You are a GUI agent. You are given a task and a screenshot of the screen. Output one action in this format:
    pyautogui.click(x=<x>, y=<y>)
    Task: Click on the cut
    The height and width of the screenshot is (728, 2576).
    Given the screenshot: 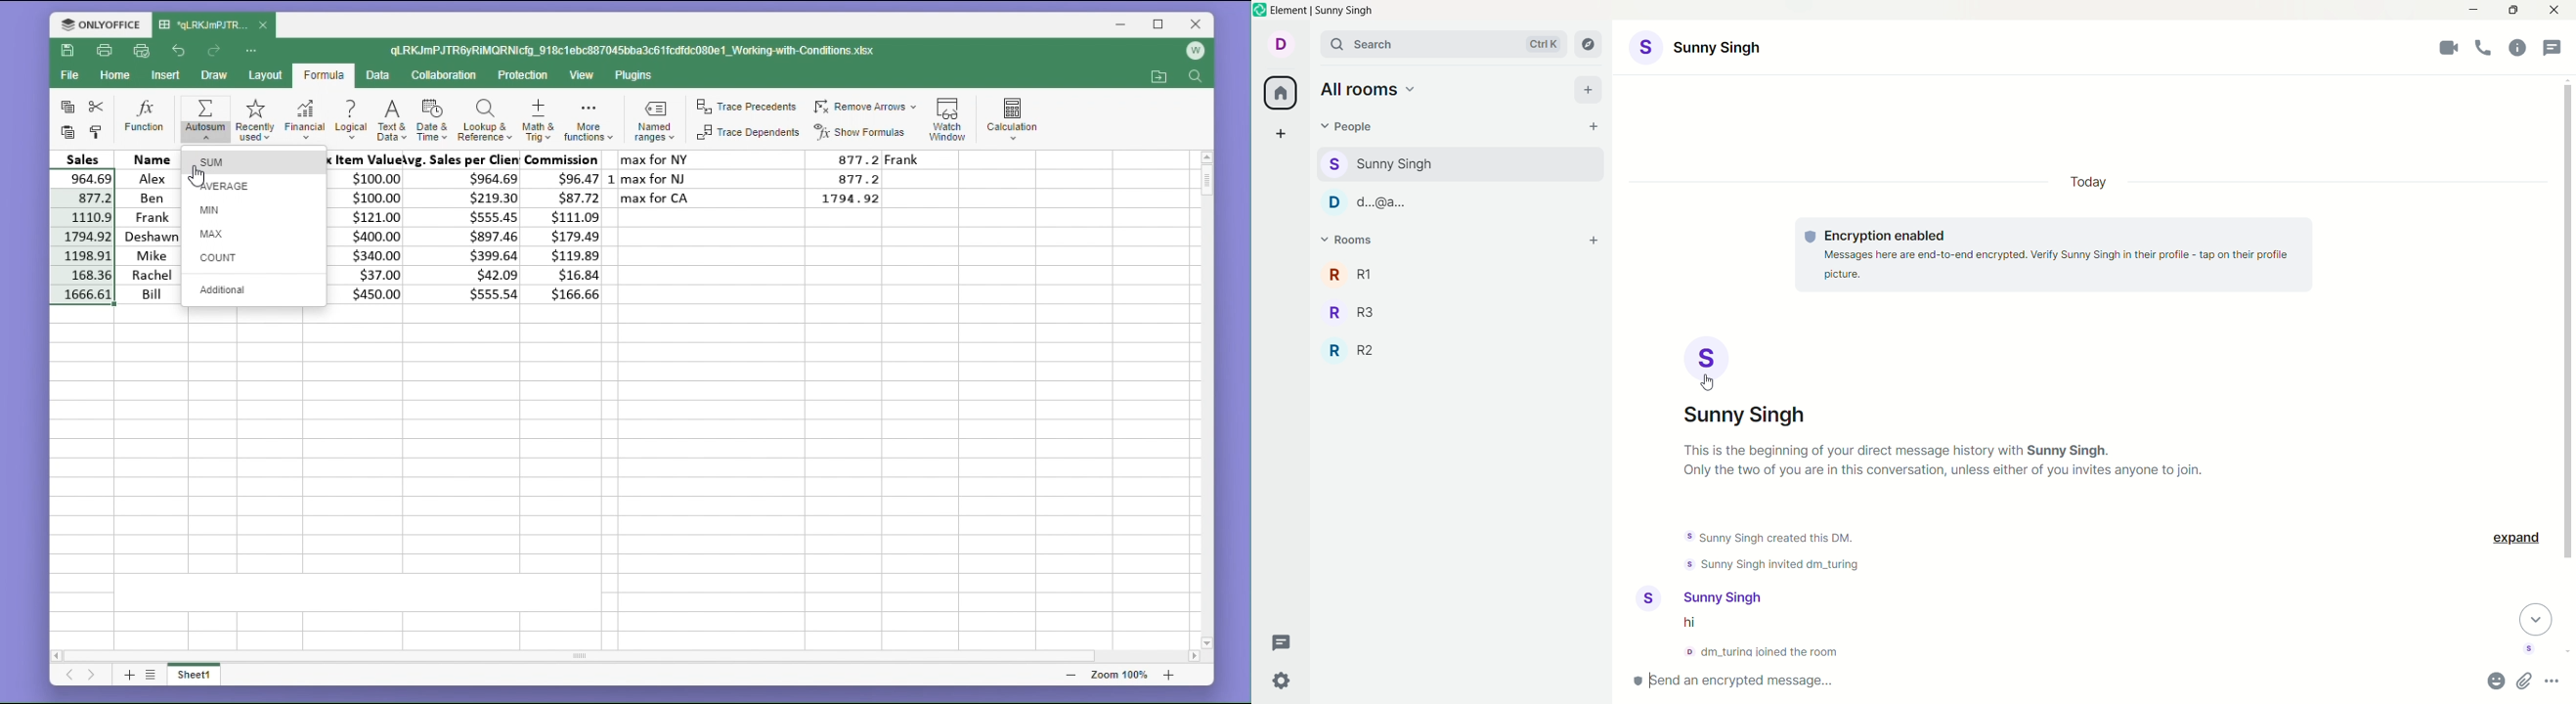 What is the action you would take?
    pyautogui.click(x=100, y=107)
    